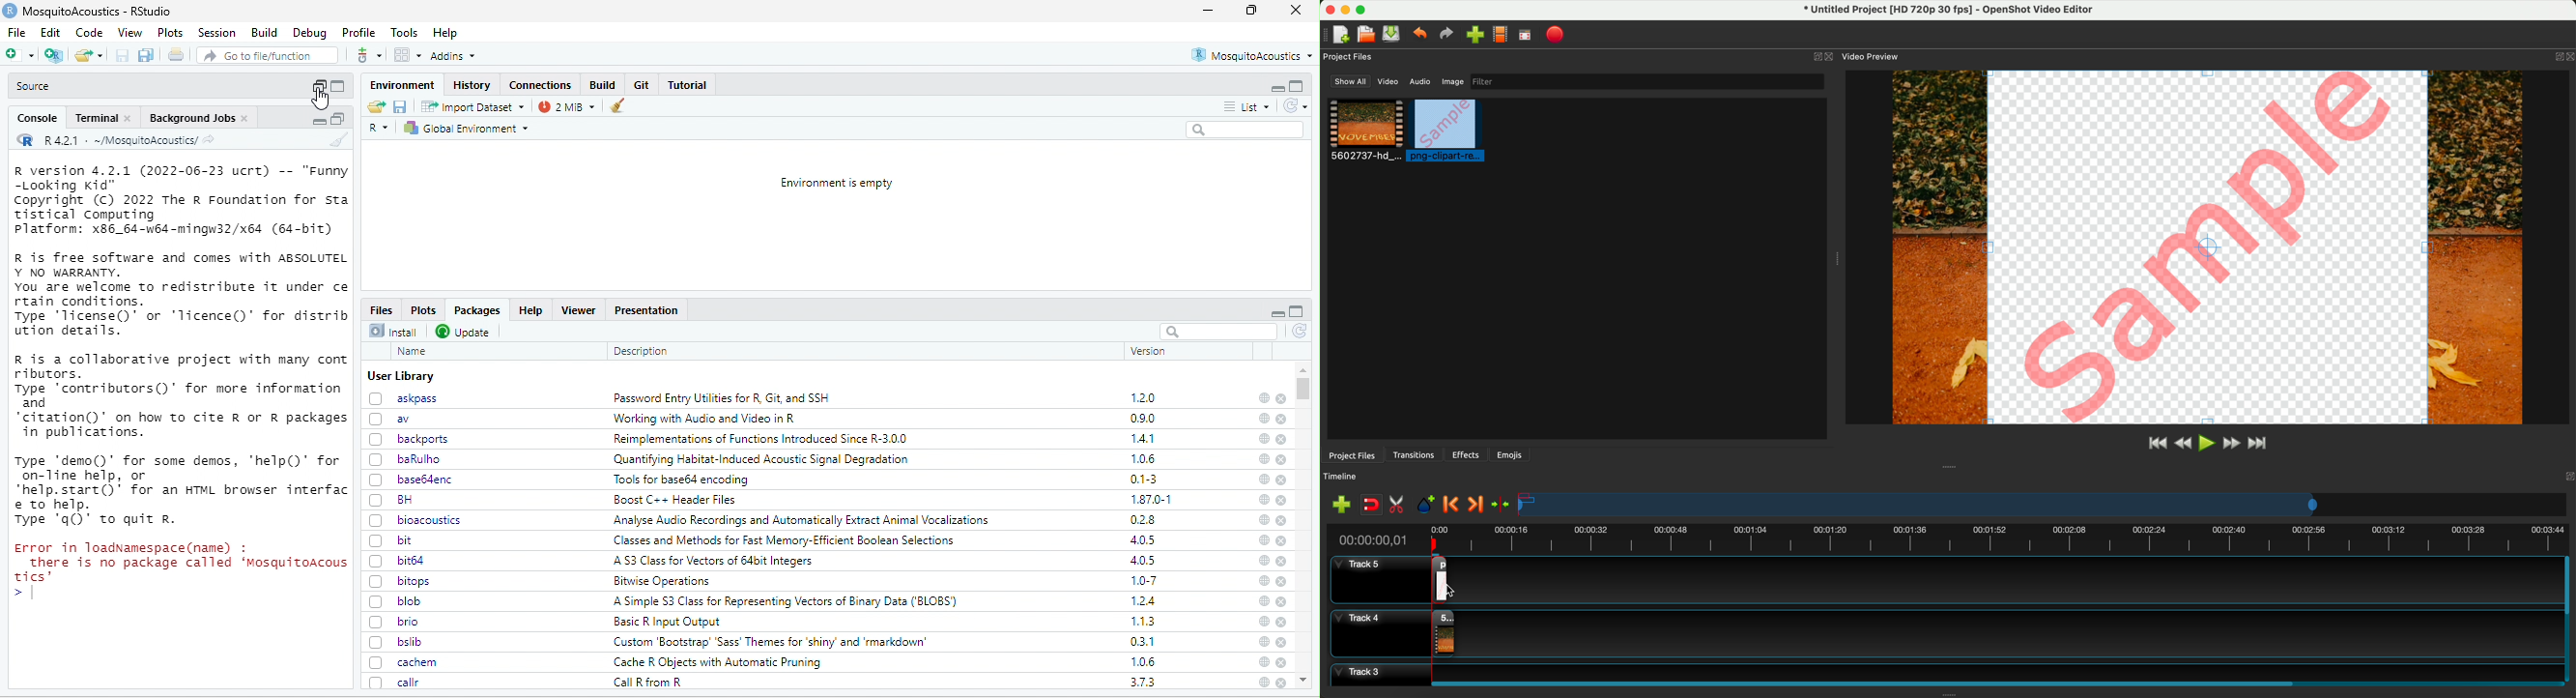 The height and width of the screenshot is (700, 2576). What do you see at coordinates (1262, 539) in the screenshot?
I see `help` at bounding box center [1262, 539].